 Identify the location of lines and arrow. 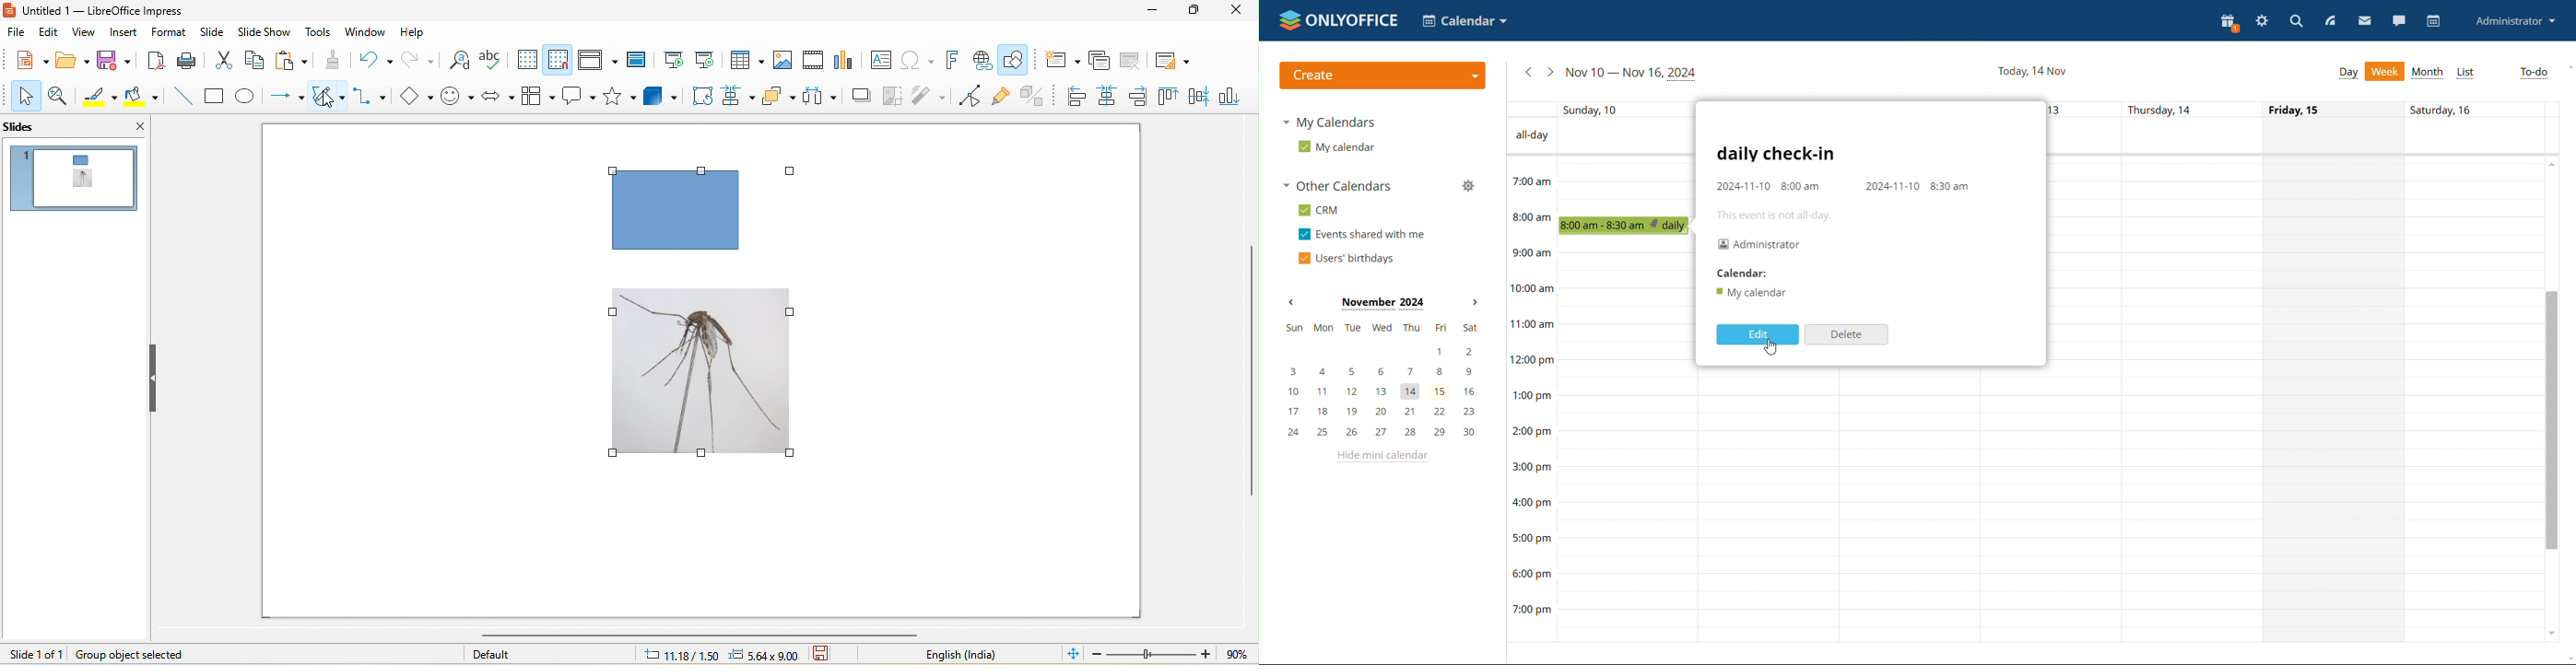
(287, 99).